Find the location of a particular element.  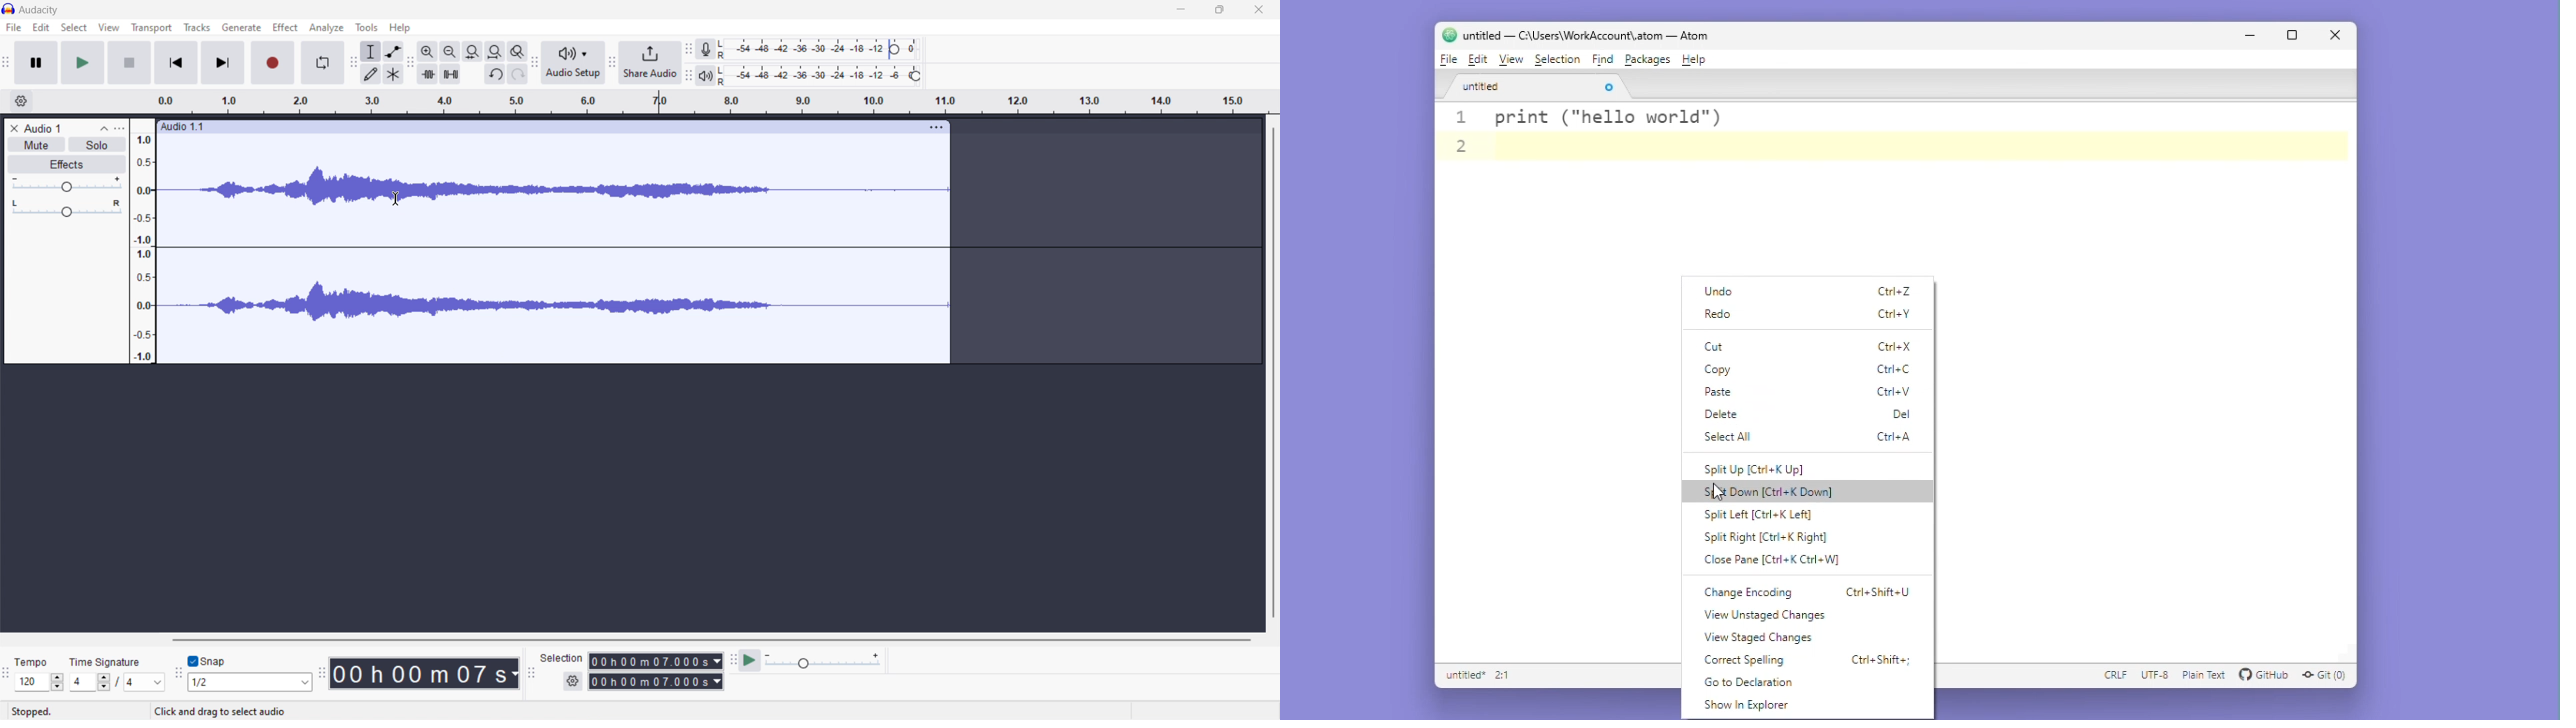

playback meter toolbar is located at coordinates (689, 75).